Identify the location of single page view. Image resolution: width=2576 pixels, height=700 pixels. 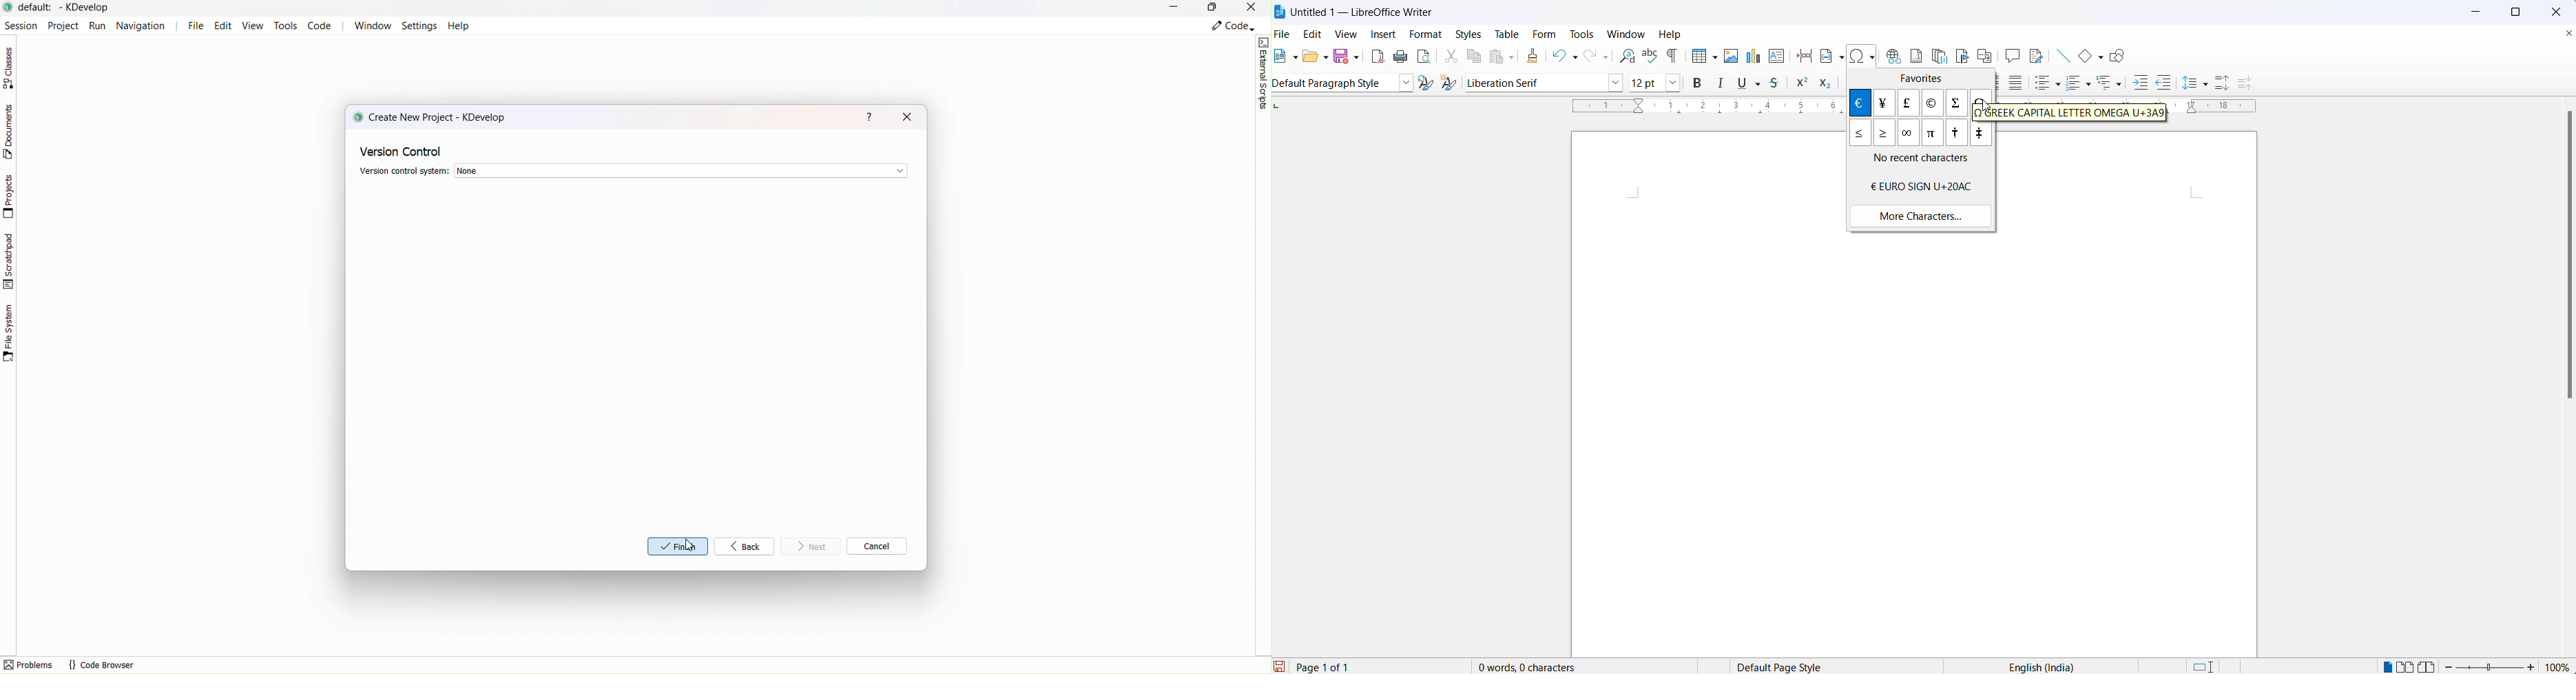
(2388, 665).